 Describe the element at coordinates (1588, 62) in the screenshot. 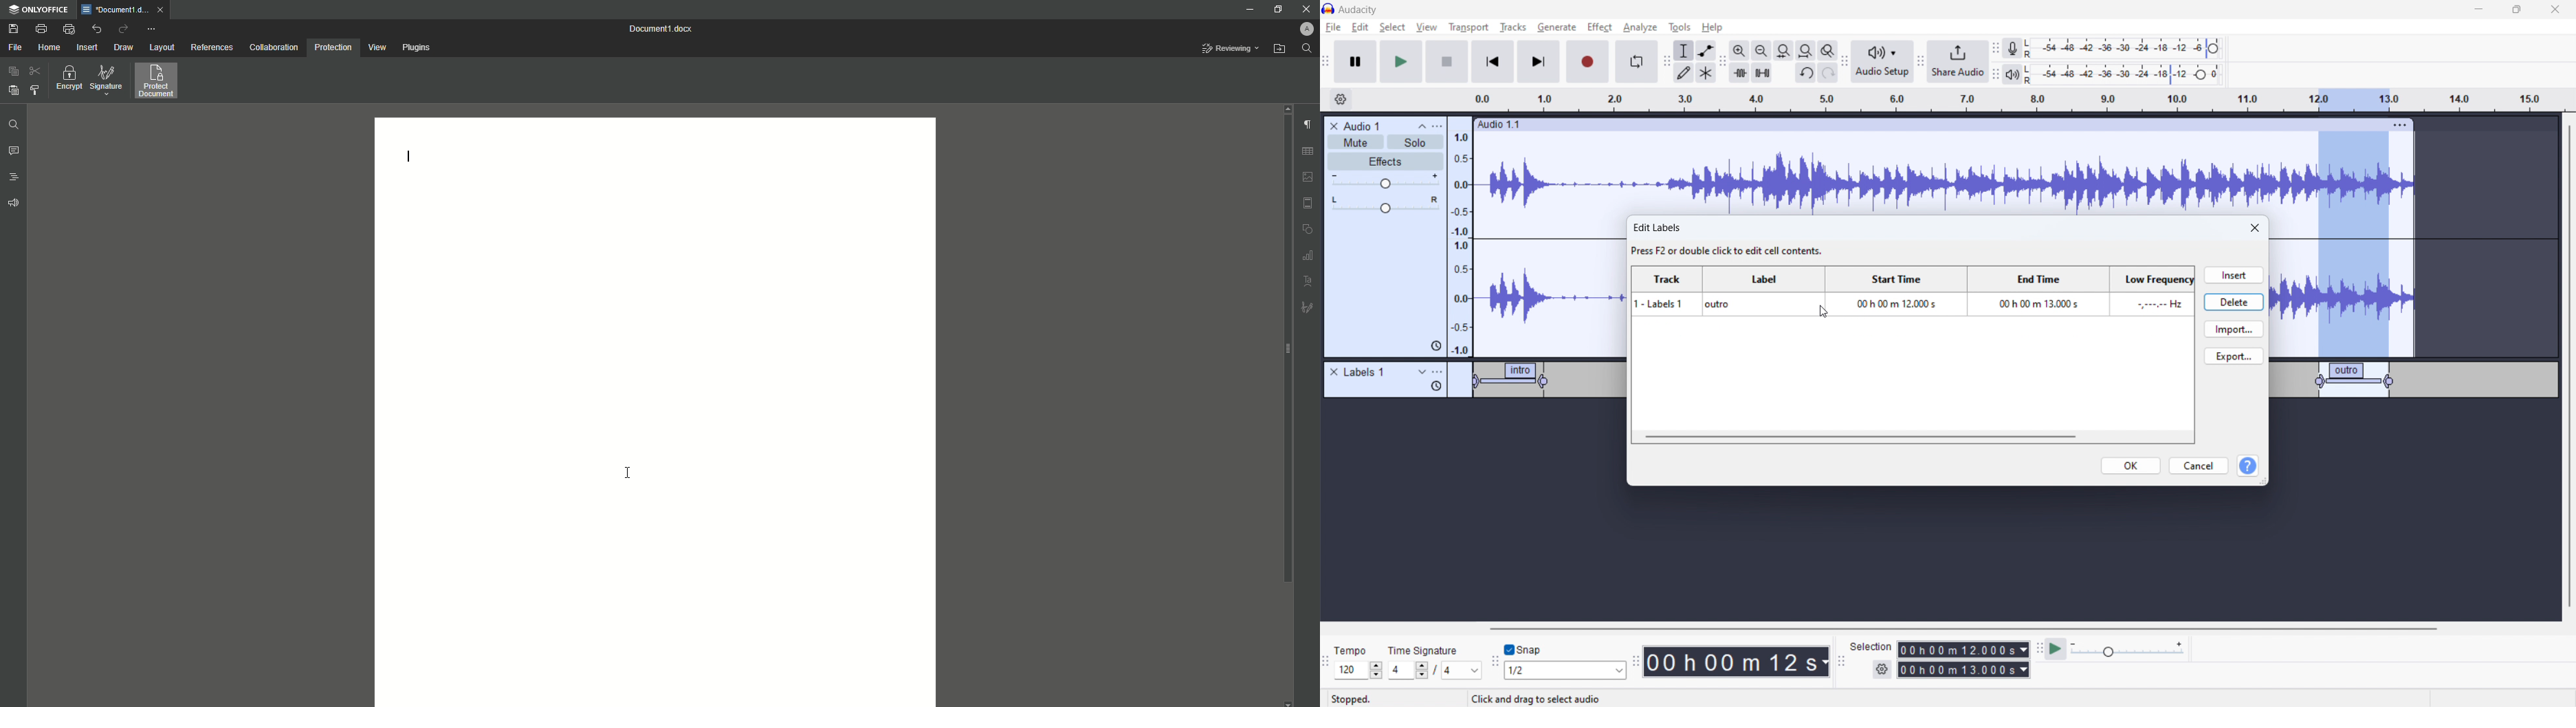

I see `record` at that location.